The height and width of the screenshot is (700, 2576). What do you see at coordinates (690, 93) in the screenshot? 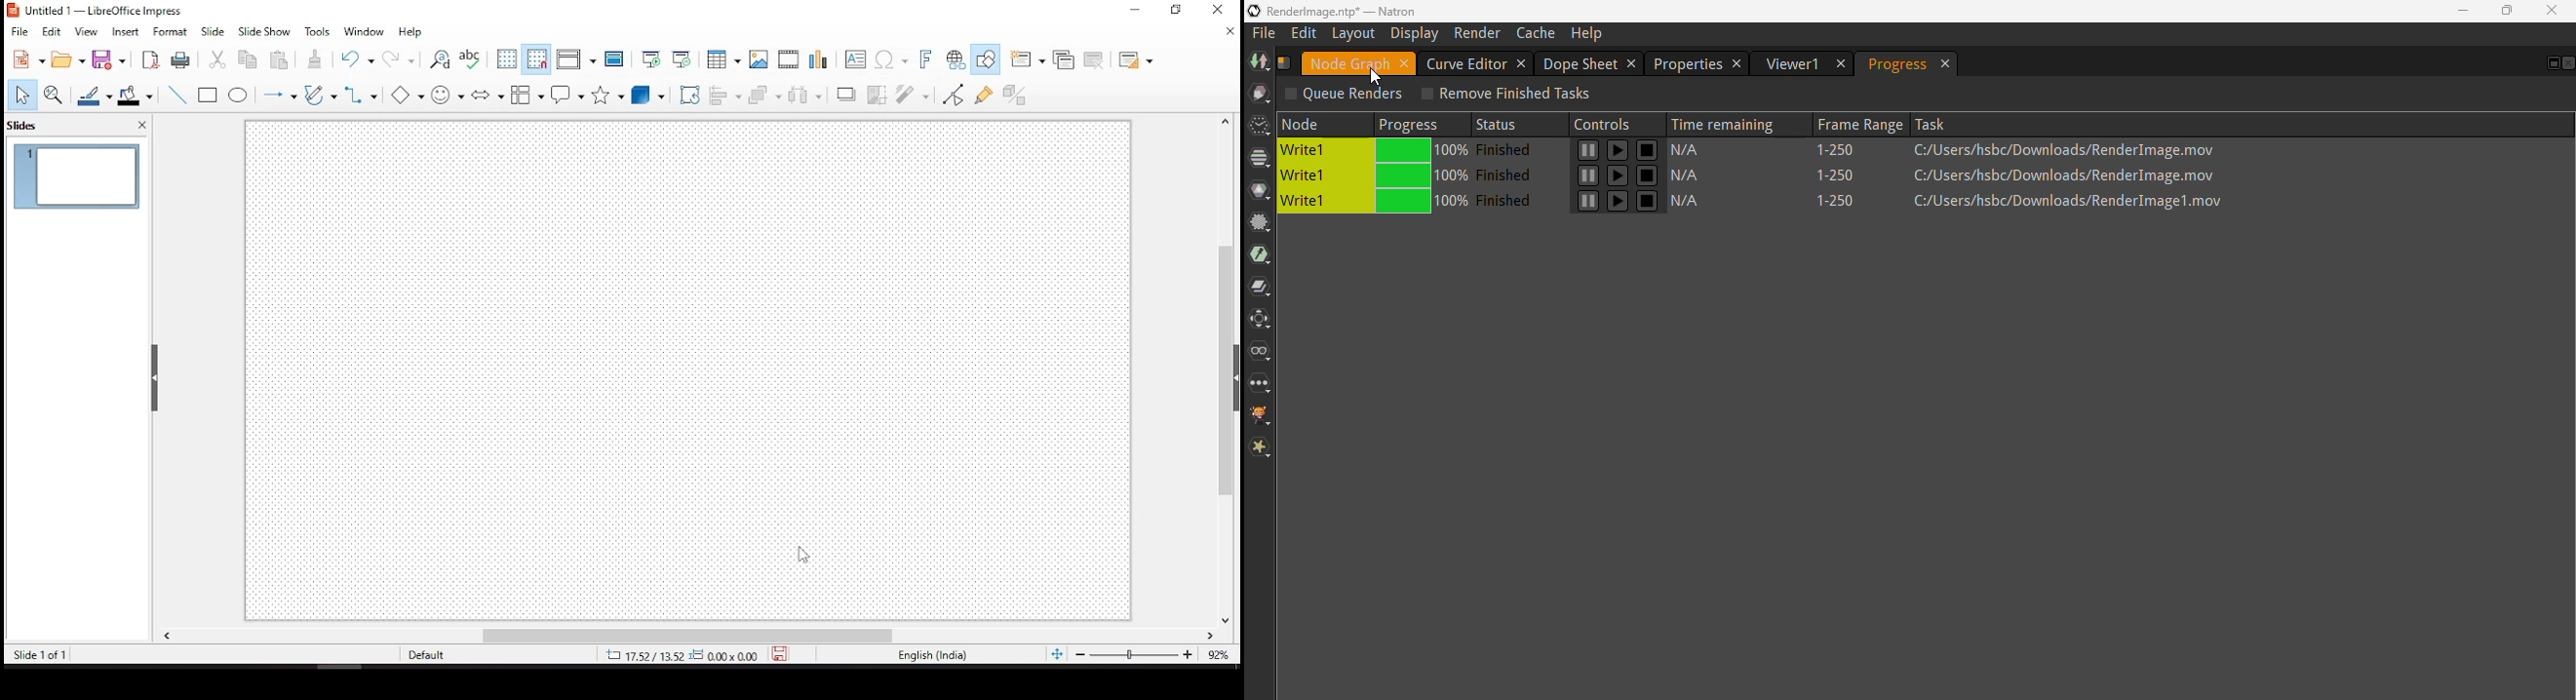
I see `rotate` at bounding box center [690, 93].